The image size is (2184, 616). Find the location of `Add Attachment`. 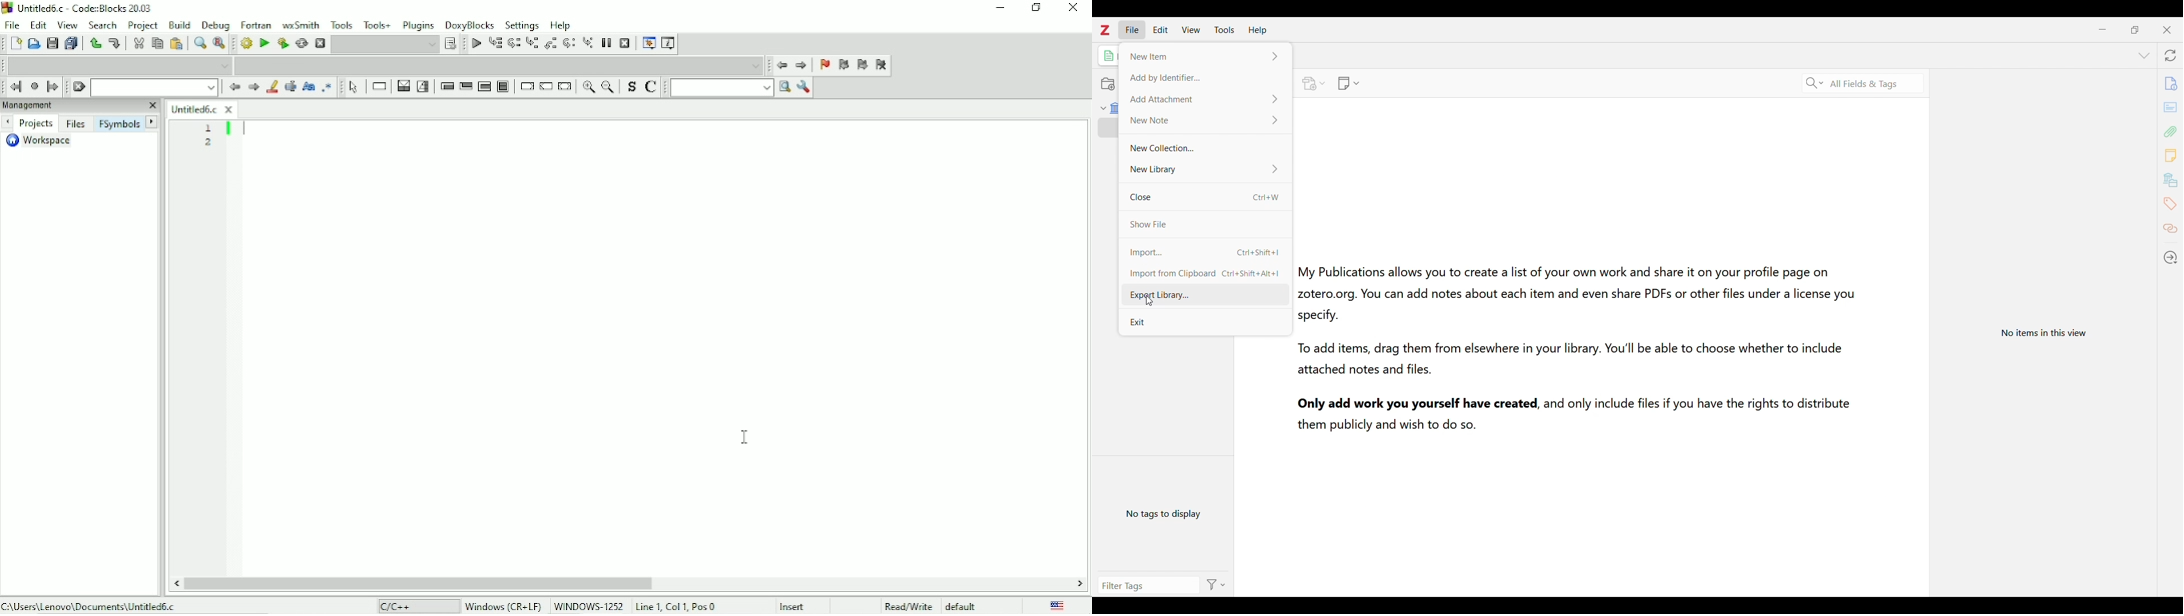

Add Attachment is located at coordinates (1206, 99).